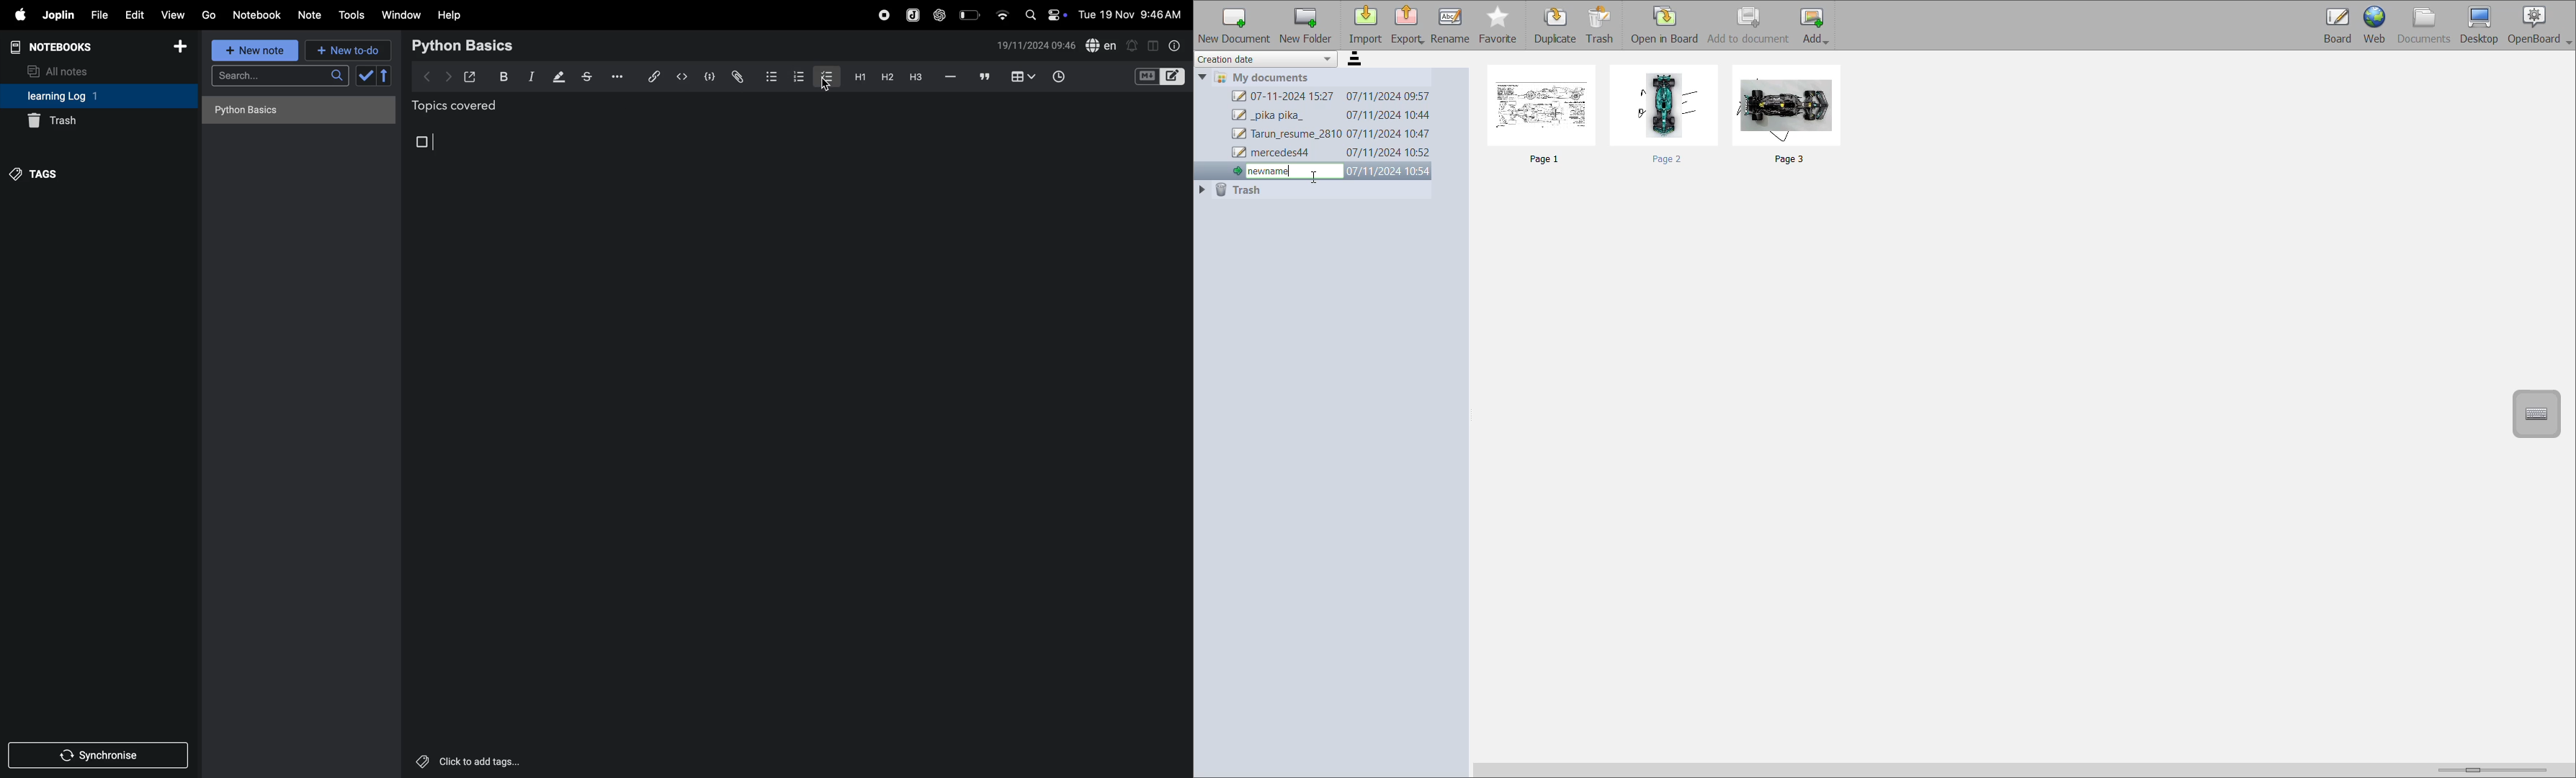  I want to click on edit, so click(133, 15).